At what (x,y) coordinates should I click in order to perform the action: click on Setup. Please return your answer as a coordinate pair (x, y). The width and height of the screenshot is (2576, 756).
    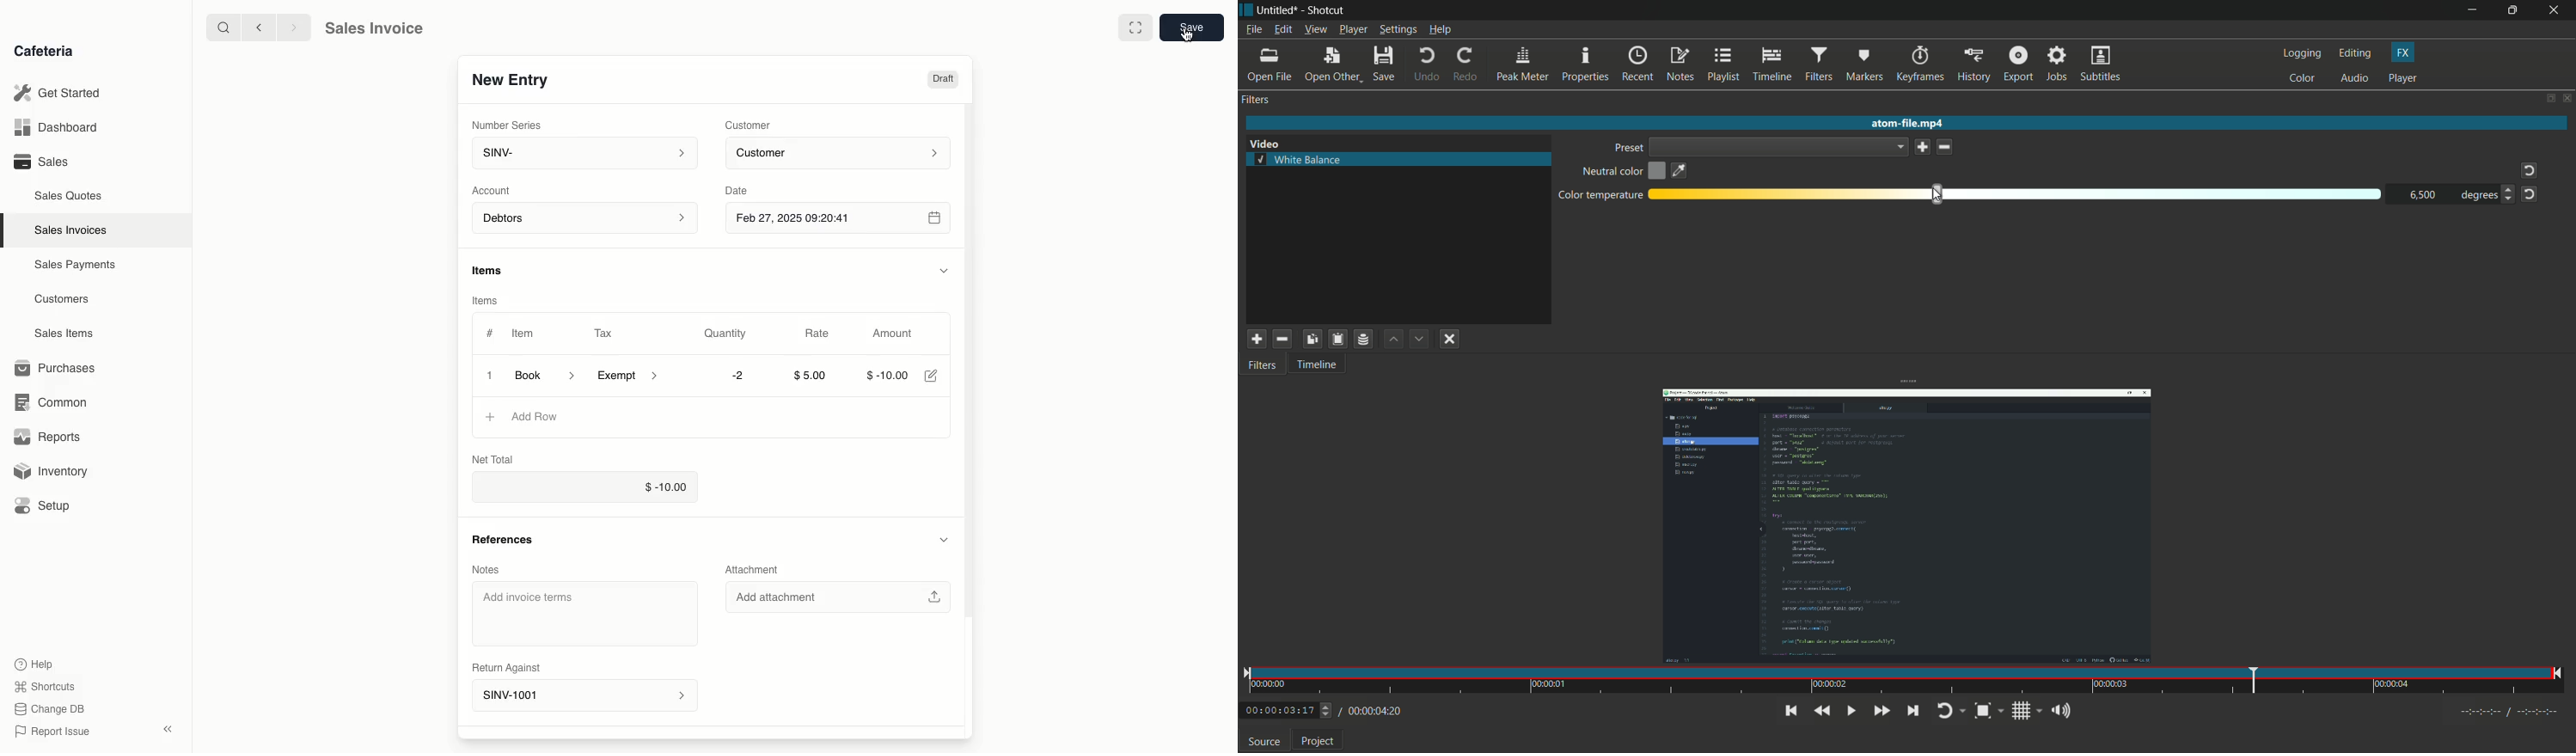
    Looking at the image, I should click on (45, 505).